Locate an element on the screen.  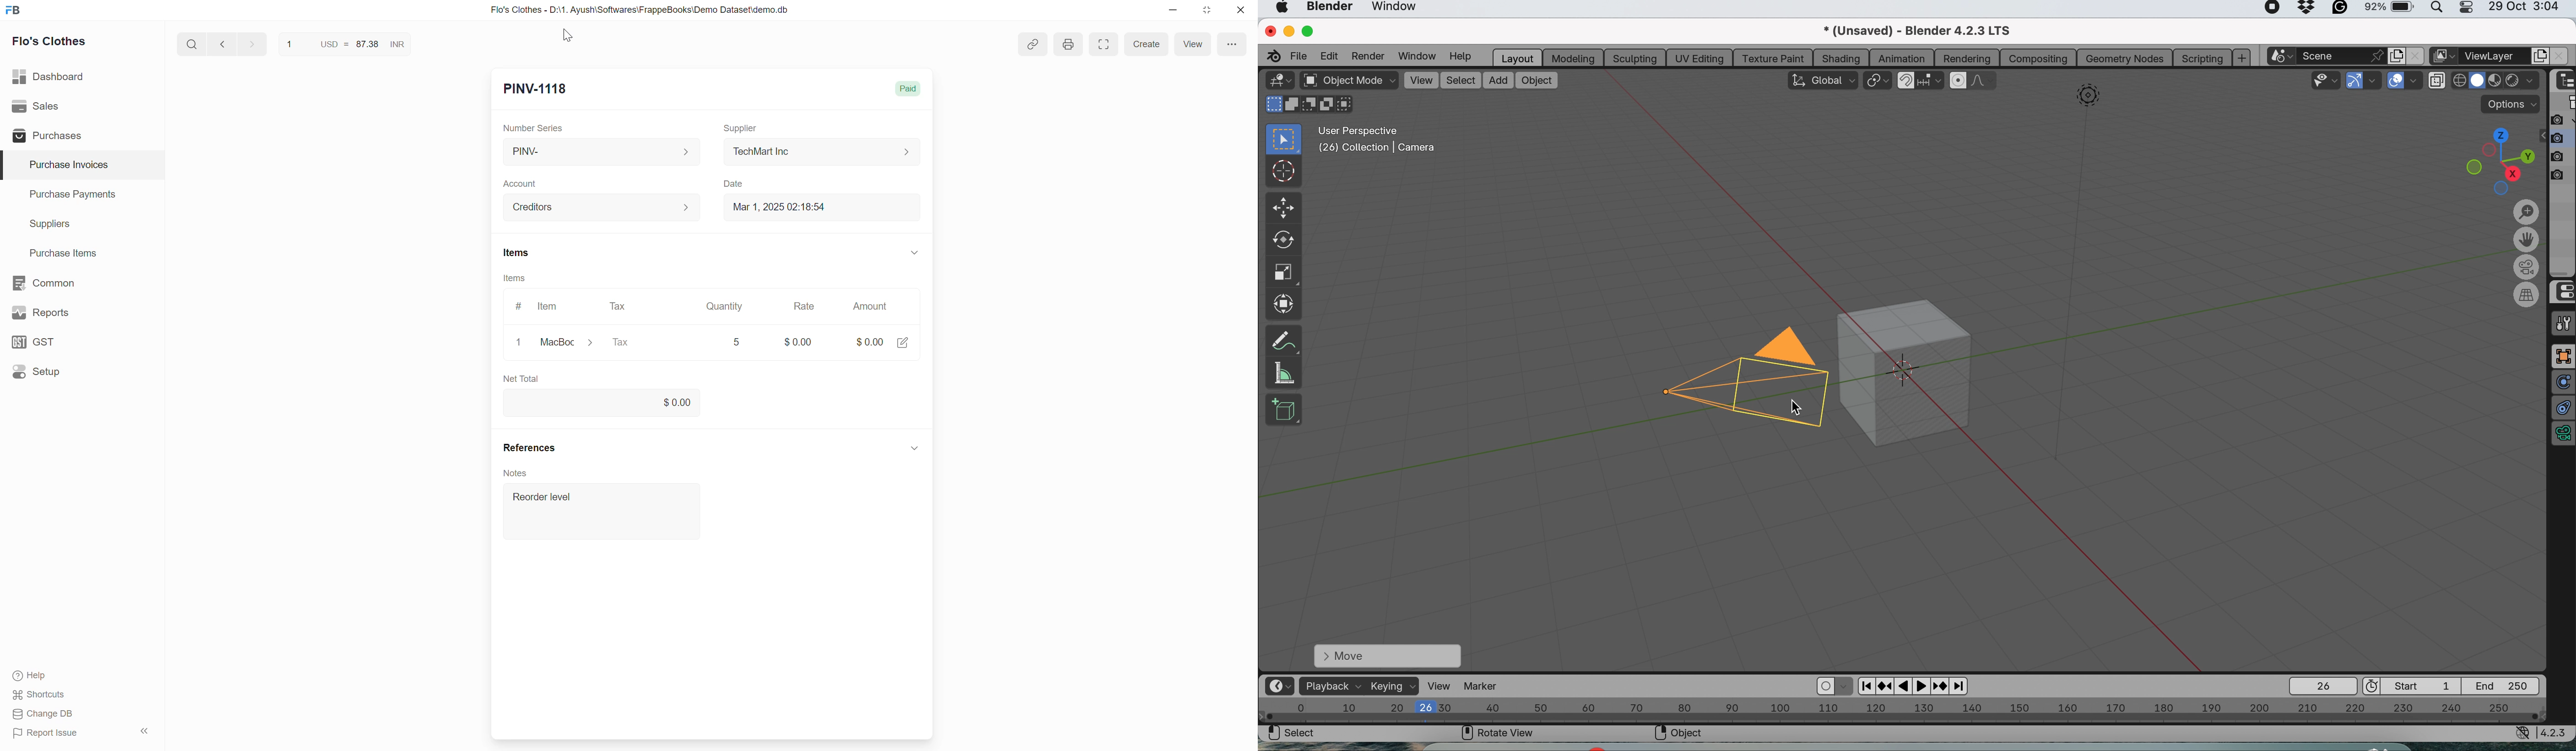
gizmos is located at coordinates (2375, 82).